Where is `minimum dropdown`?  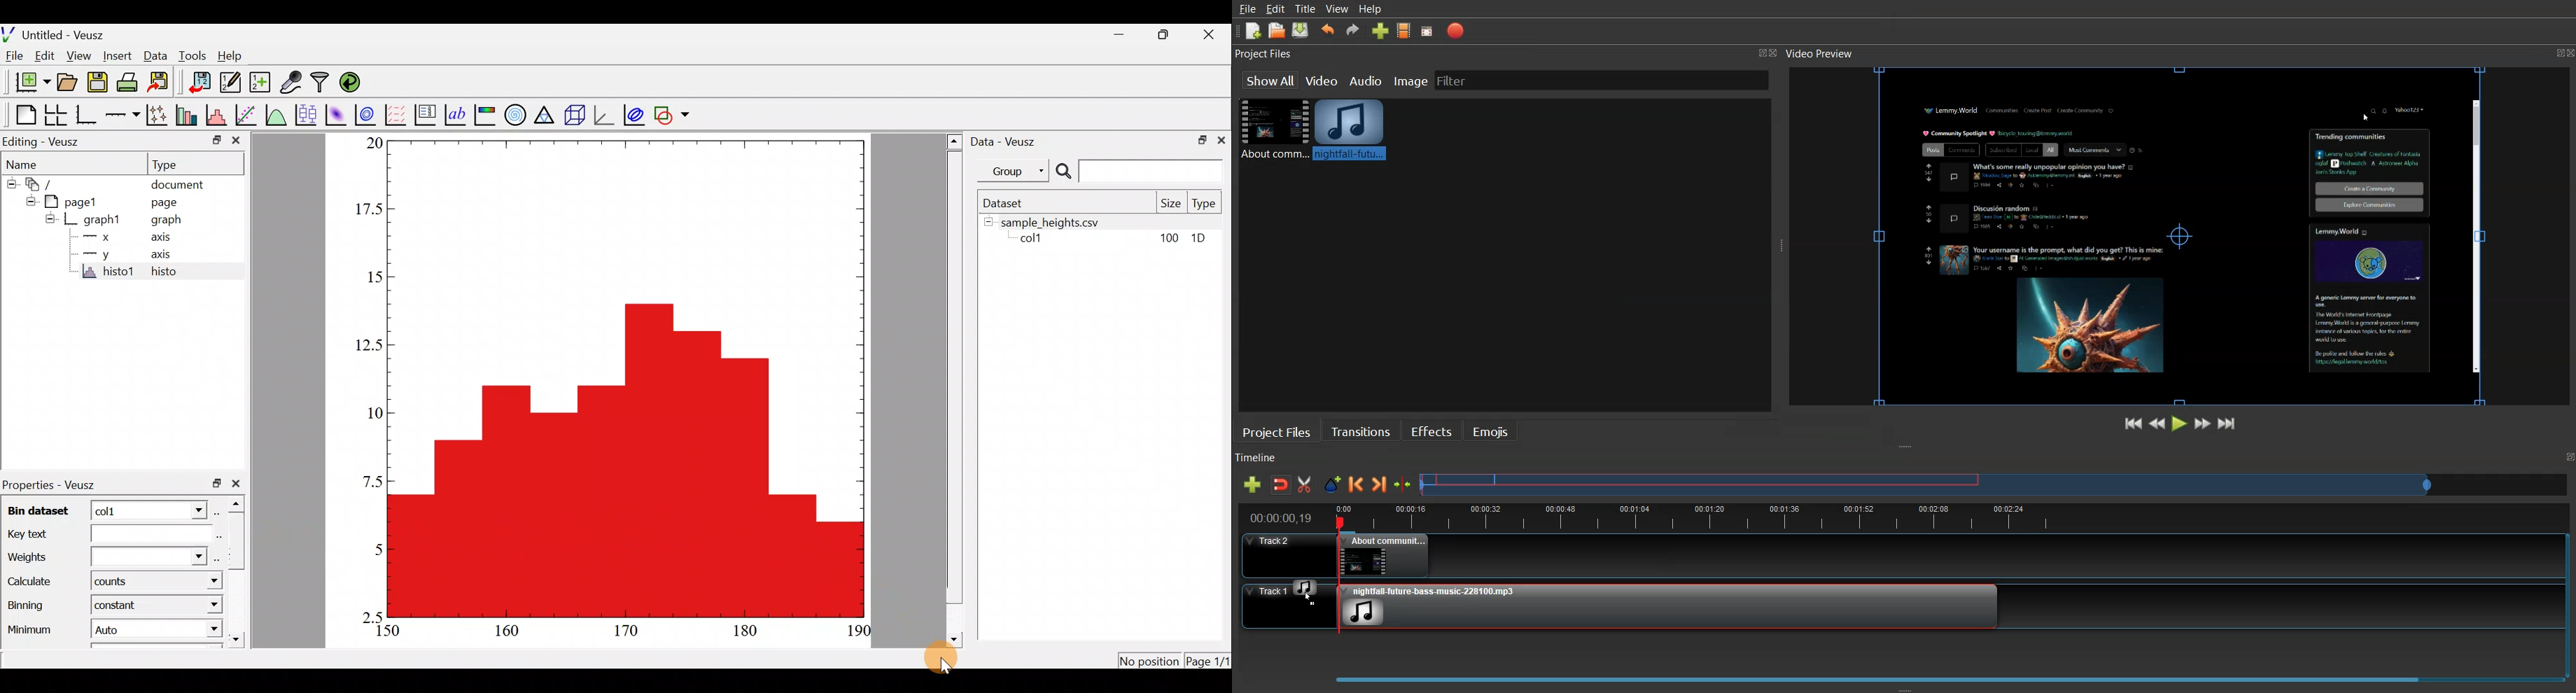
minimum dropdown is located at coordinates (200, 630).